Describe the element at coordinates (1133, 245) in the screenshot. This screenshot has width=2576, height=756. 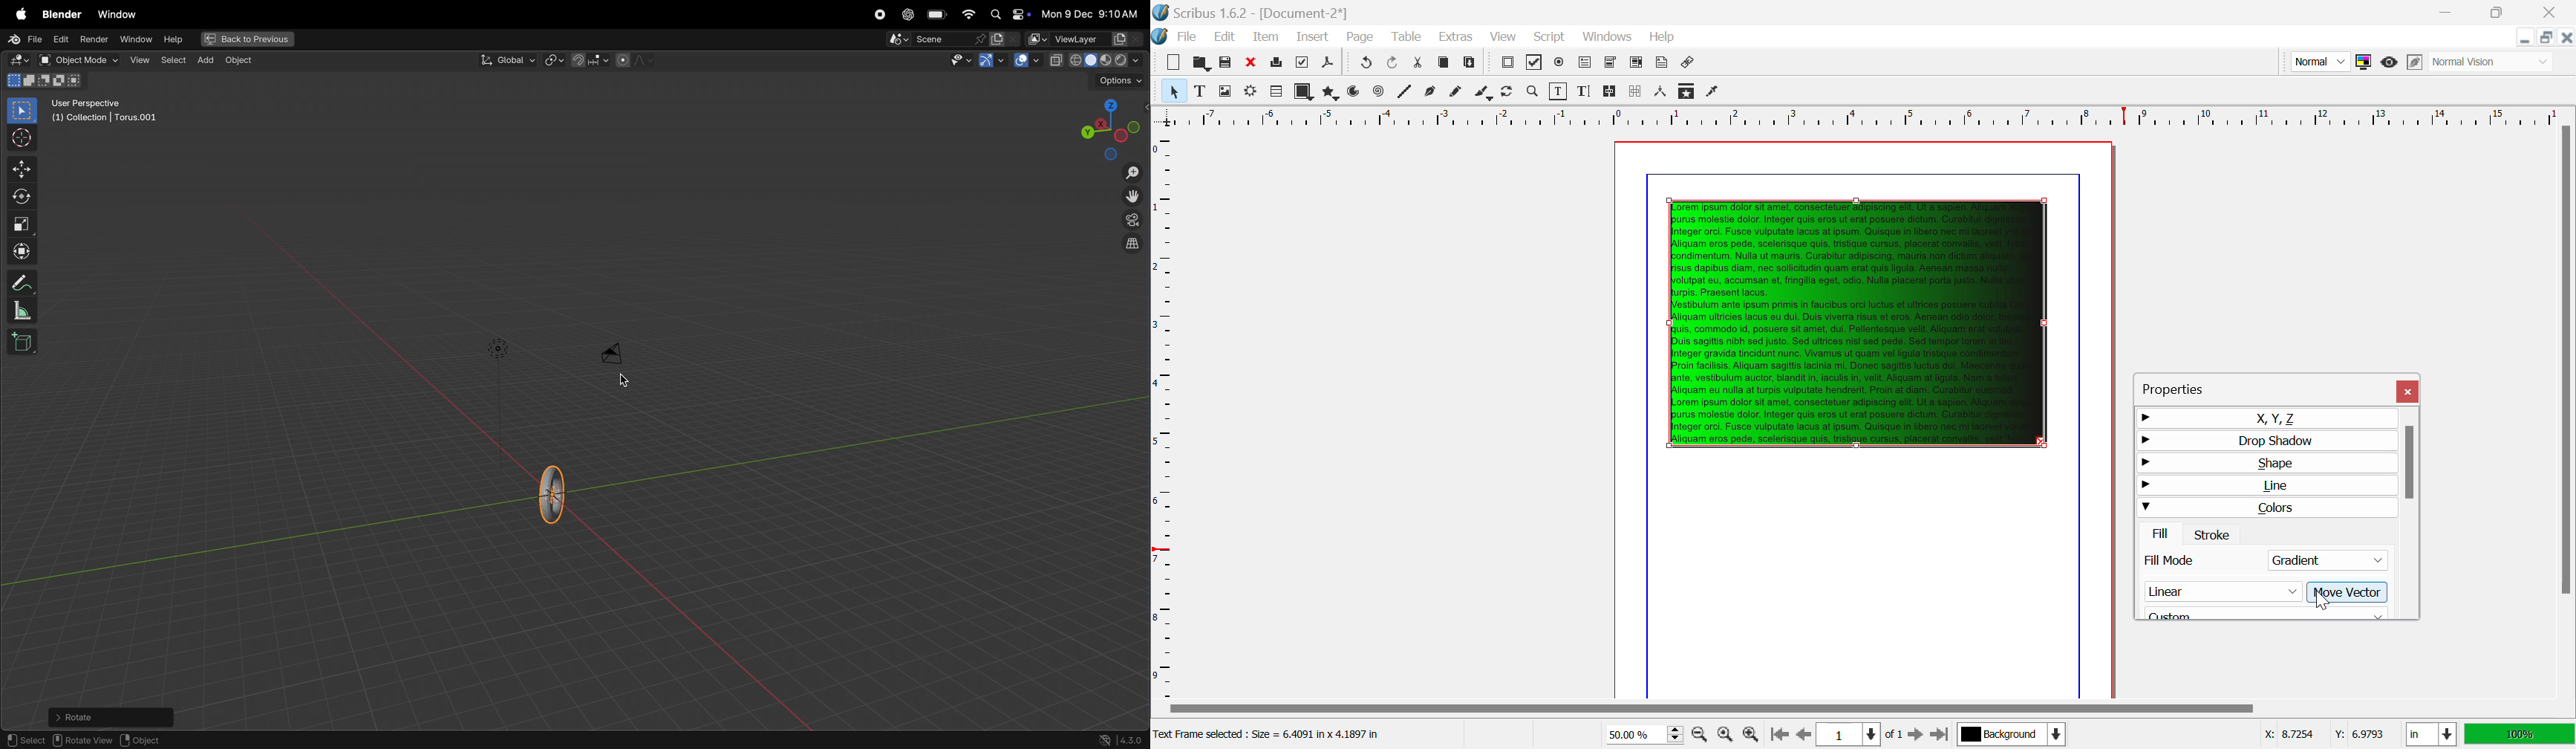
I see `orthogonal perspective` at that location.